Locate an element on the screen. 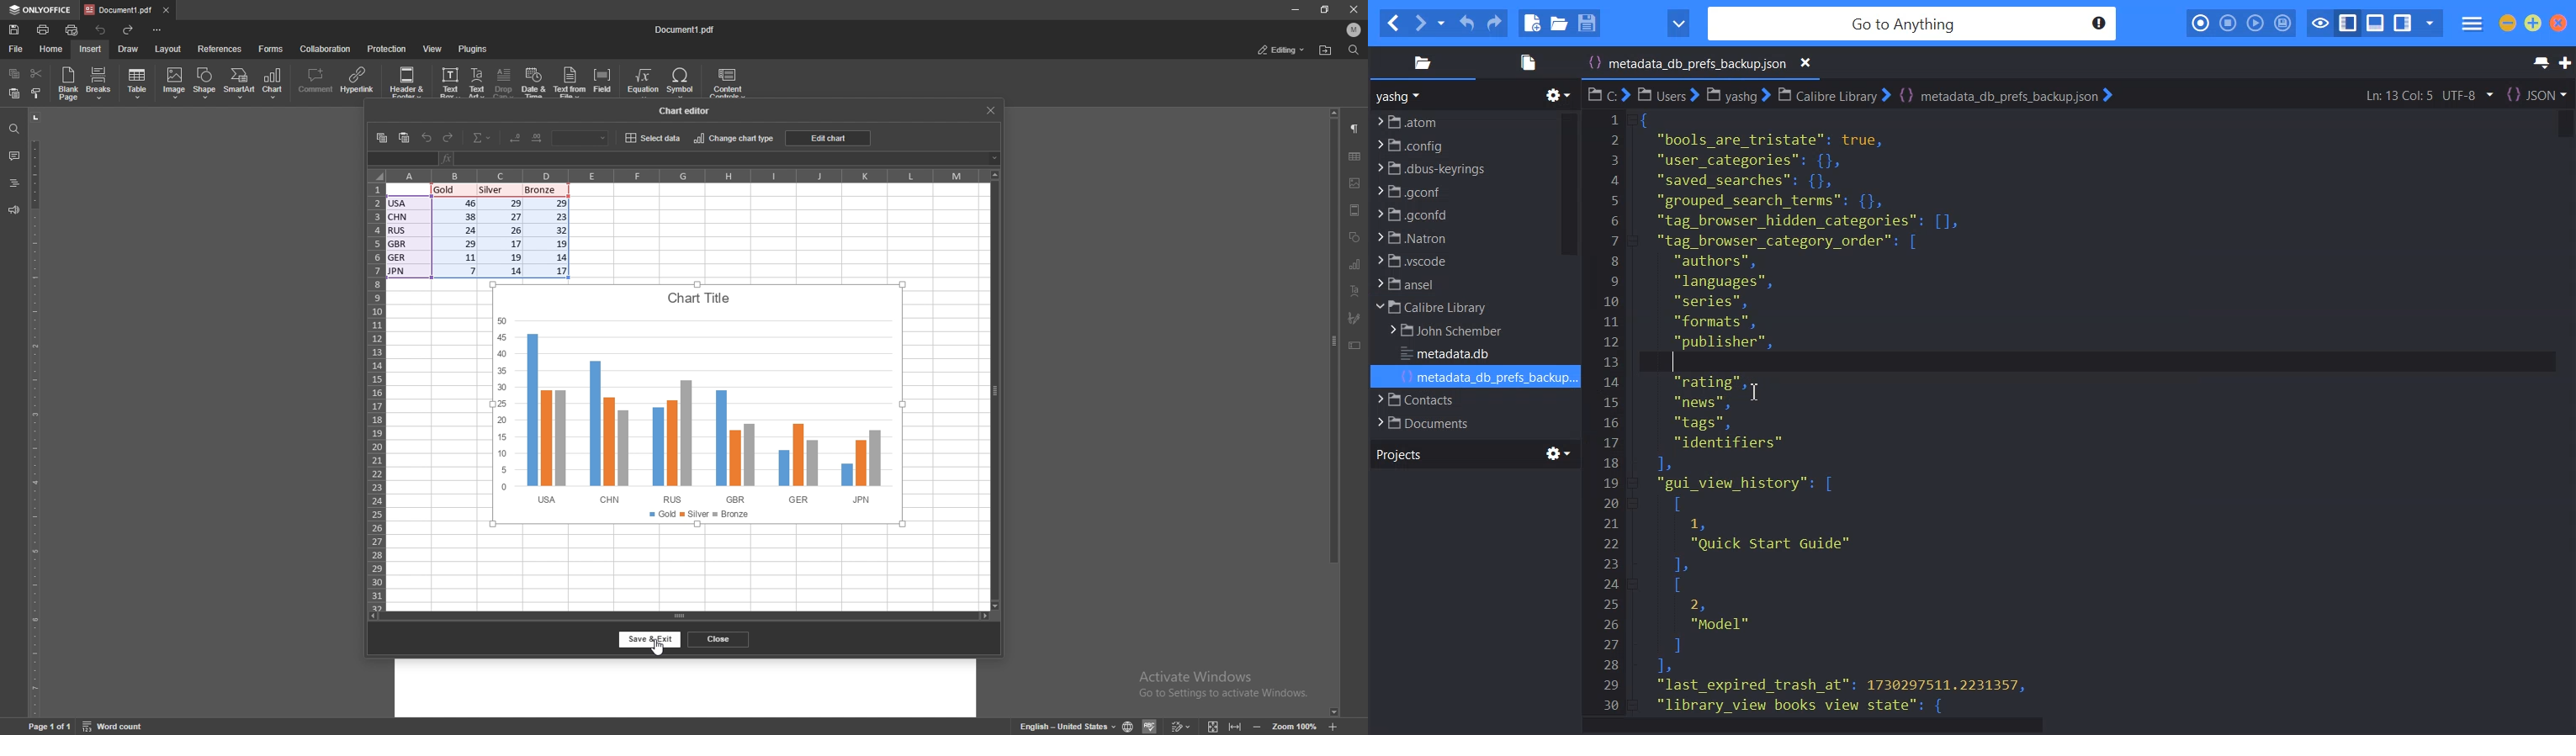  Open files is located at coordinates (1525, 62).